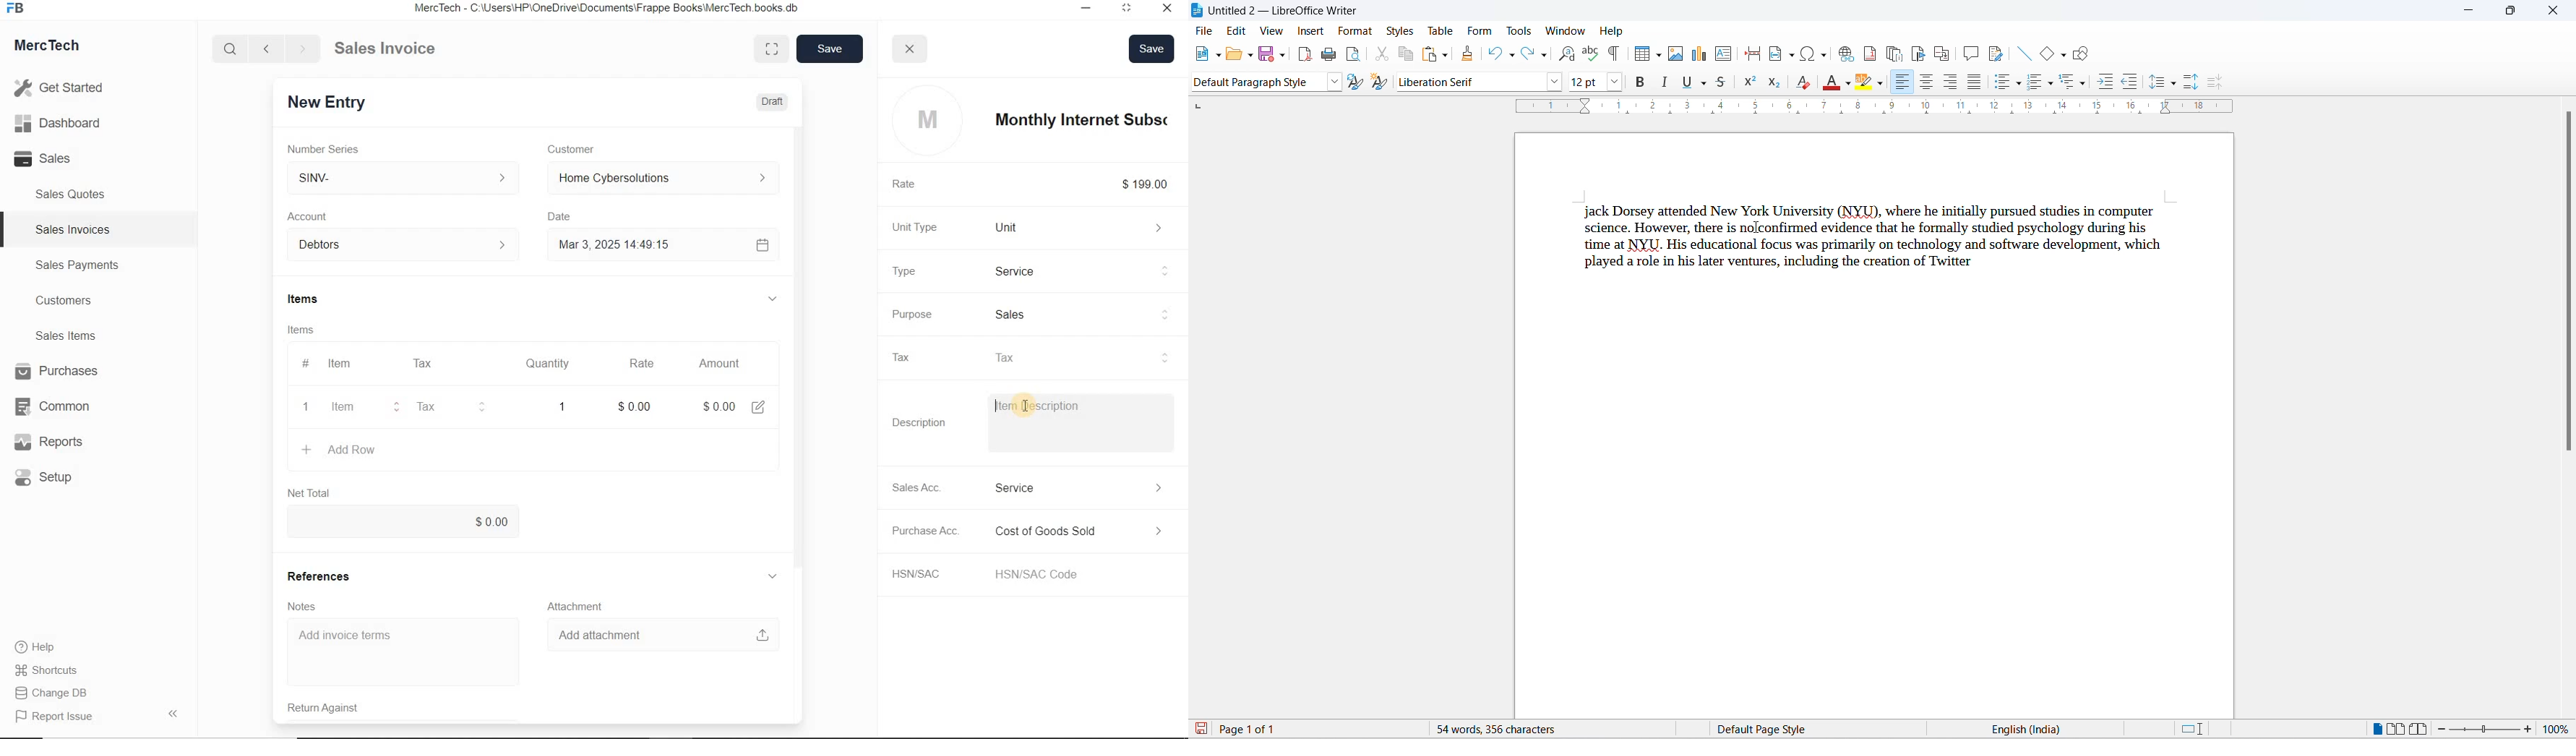 The width and height of the screenshot is (2576, 756). What do you see at coordinates (331, 101) in the screenshot?
I see `New Entry` at bounding box center [331, 101].